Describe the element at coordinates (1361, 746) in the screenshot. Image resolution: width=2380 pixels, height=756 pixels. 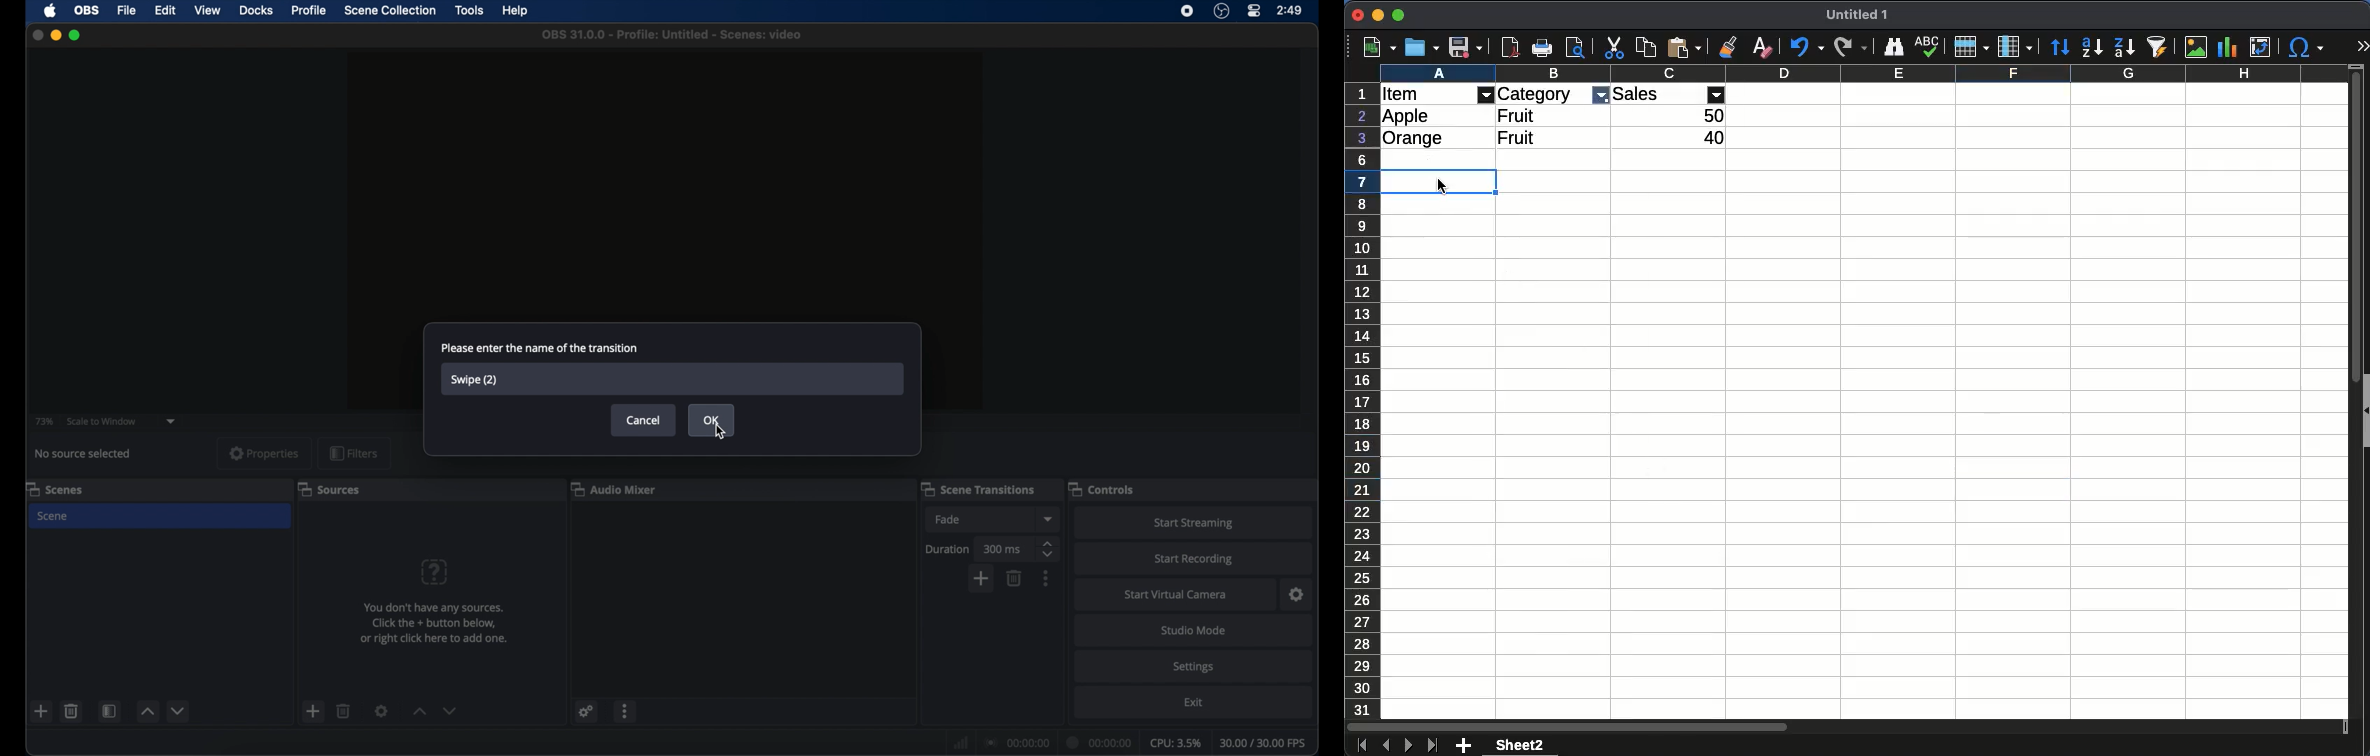
I see `first sheet` at that location.